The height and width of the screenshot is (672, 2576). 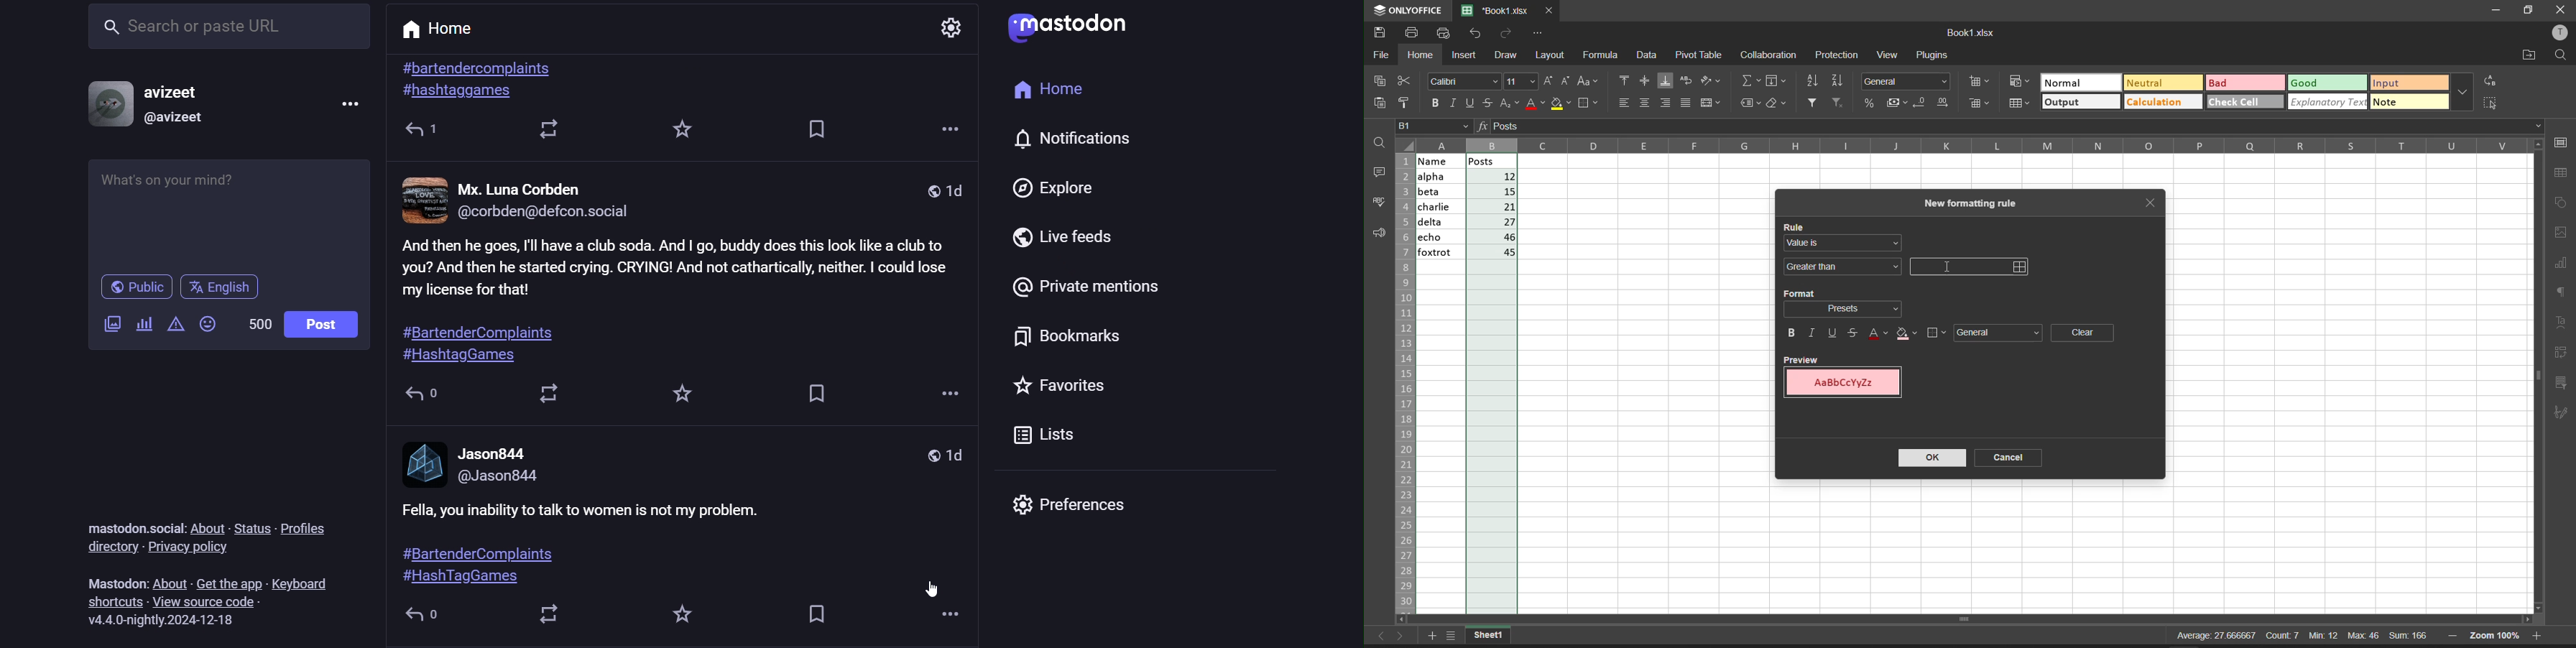 What do you see at coordinates (1380, 233) in the screenshot?
I see `support and feedback` at bounding box center [1380, 233].